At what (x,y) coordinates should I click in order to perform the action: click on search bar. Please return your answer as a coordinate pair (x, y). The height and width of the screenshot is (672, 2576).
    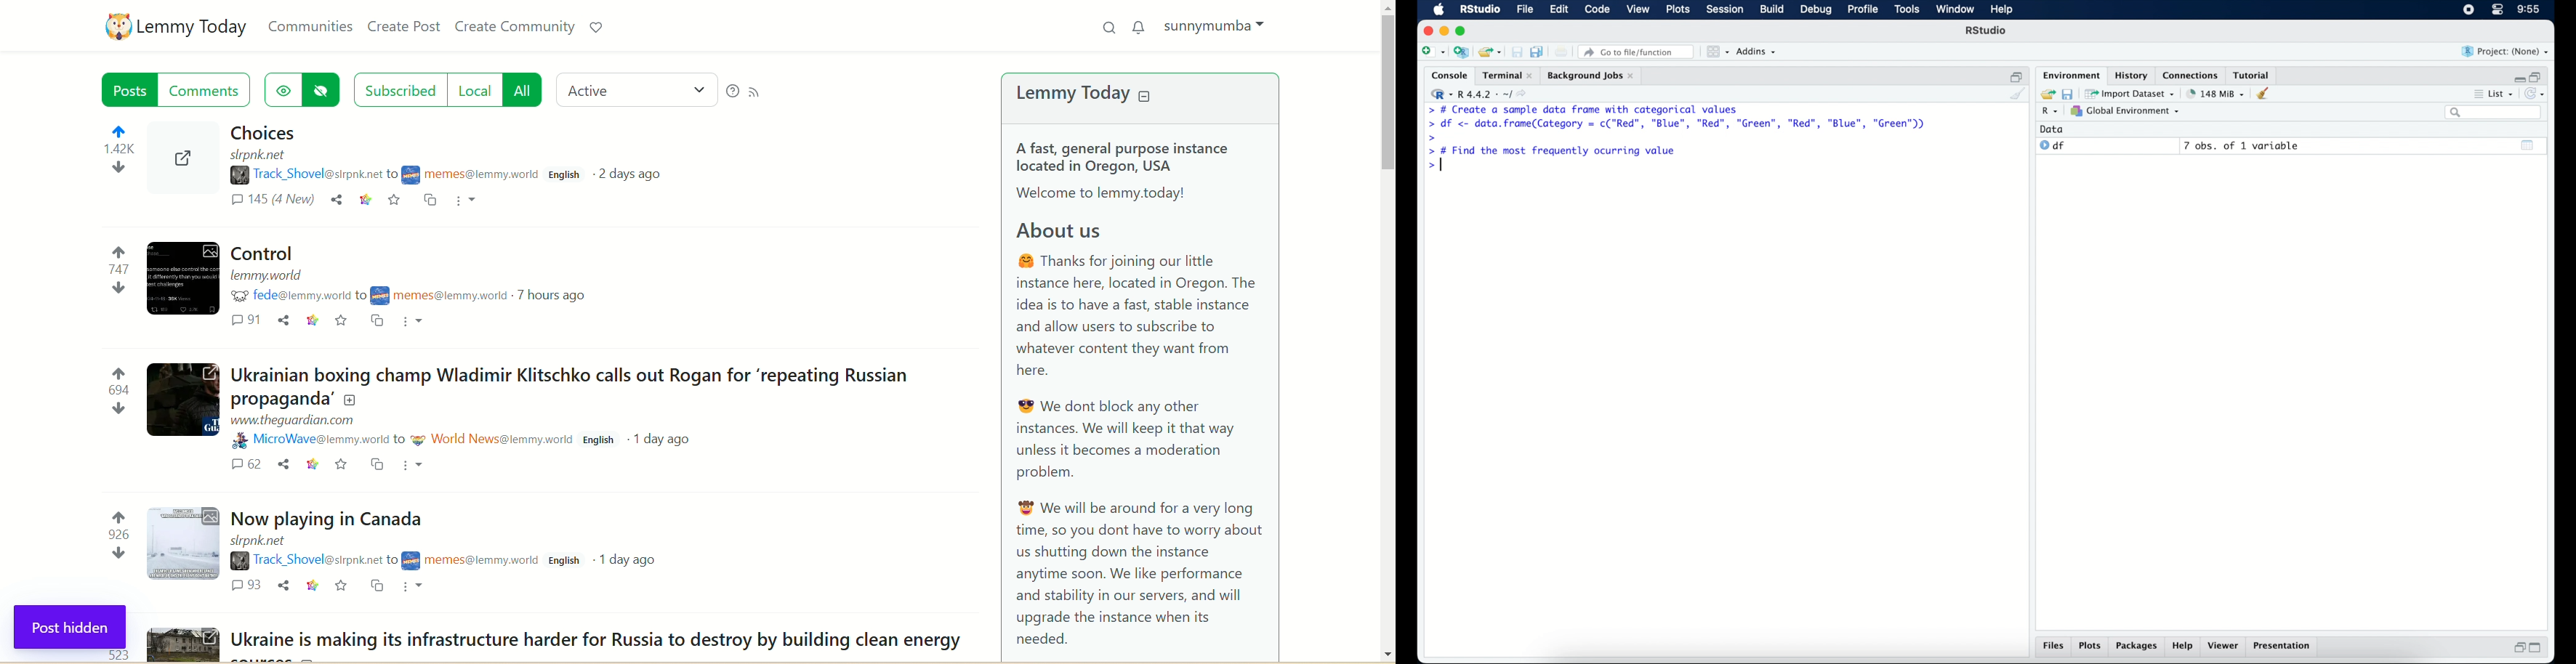
    Looking at the image, I should click on (2495, 114).